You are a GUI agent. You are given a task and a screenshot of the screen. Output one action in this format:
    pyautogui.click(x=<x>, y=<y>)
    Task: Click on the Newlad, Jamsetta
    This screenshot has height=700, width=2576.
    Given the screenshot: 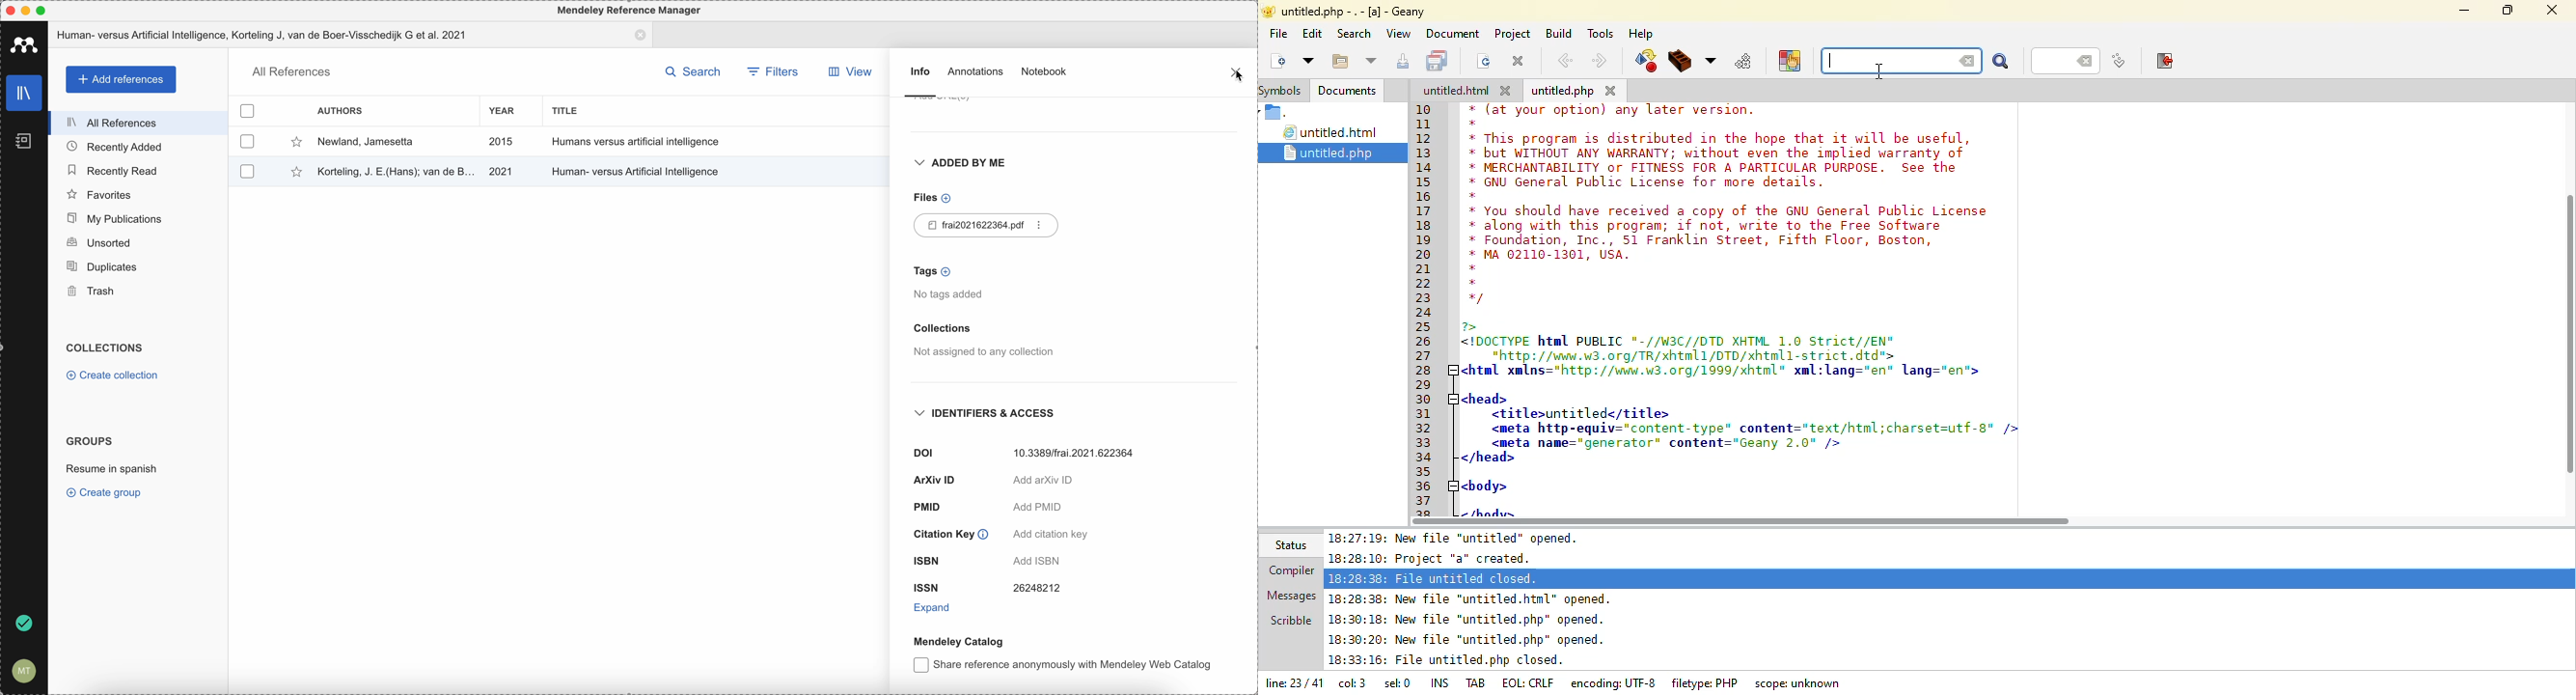 What is the action you would take?
    pyautogui.click(x=365, y=142)
    